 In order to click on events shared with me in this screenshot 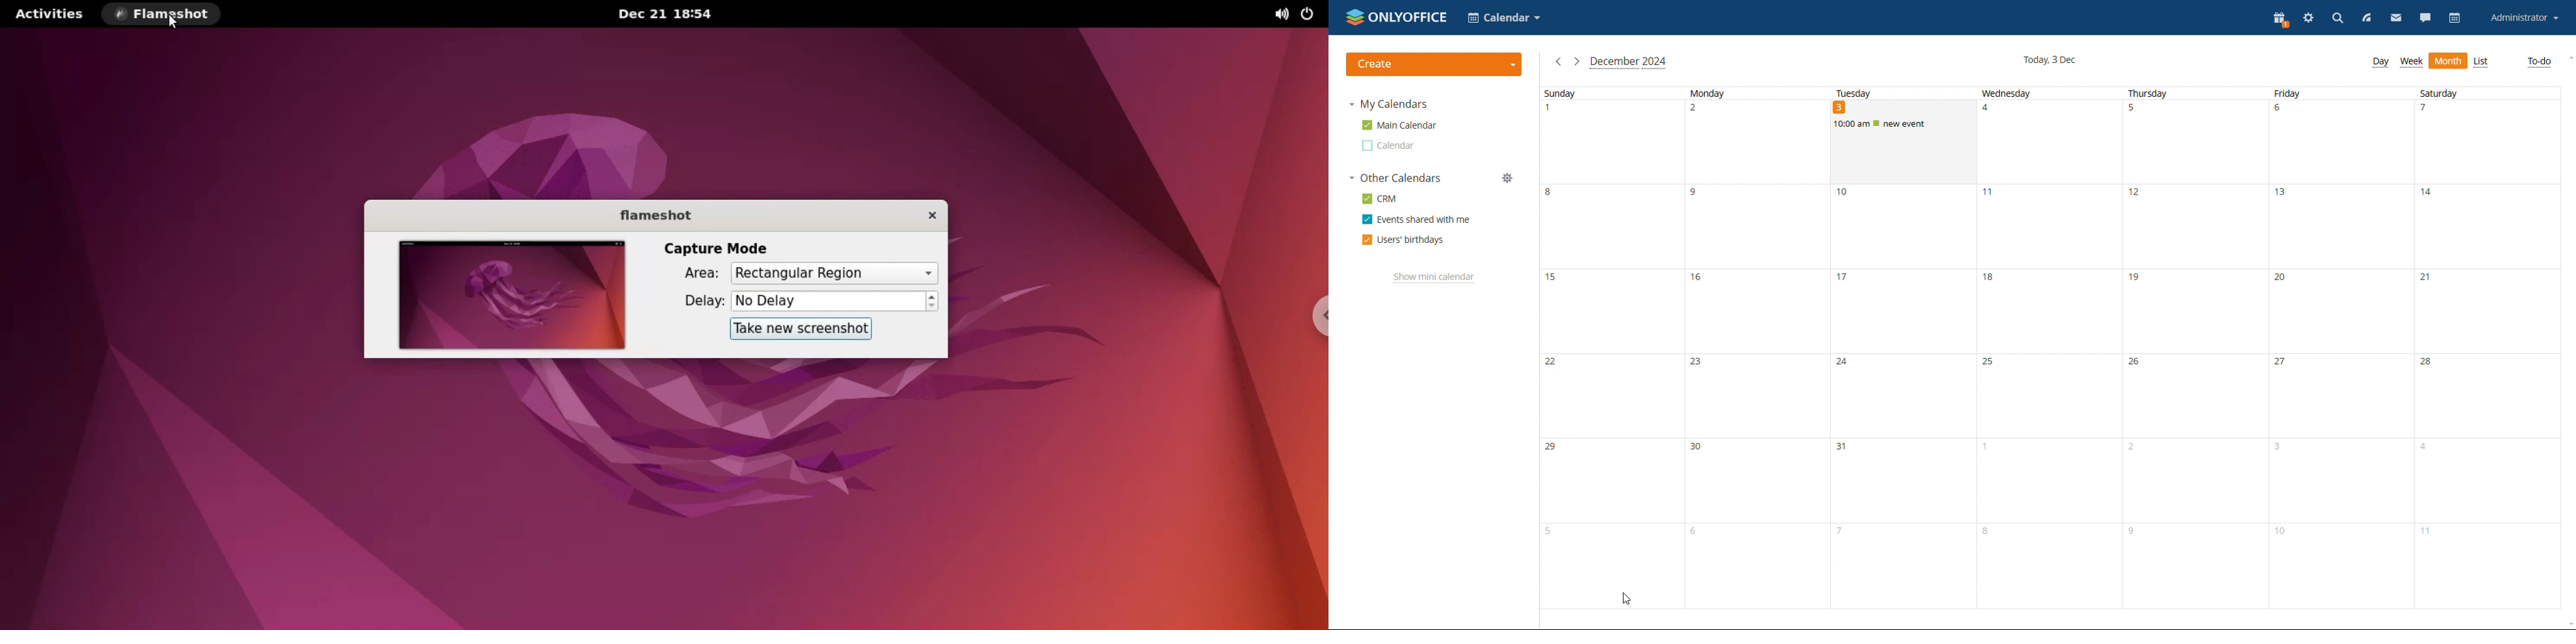, I will do `click(1417, 219)`.